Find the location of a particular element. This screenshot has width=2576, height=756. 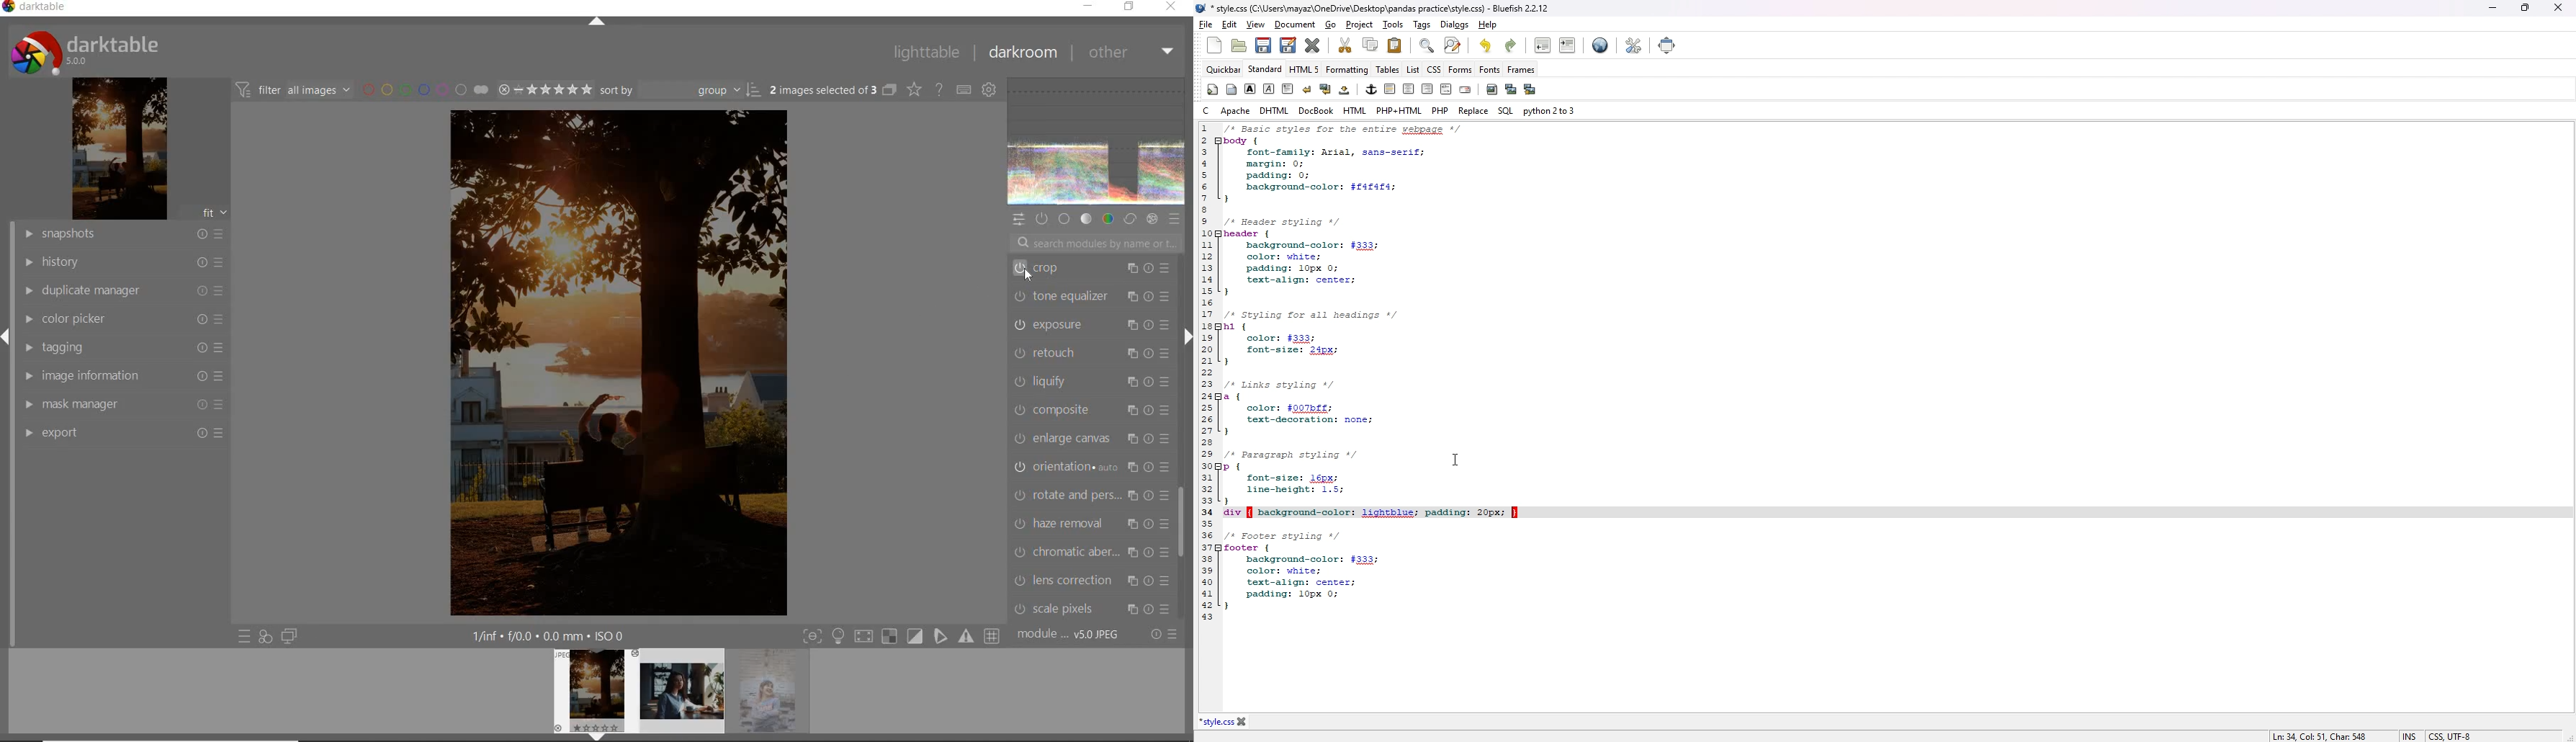

tools is located at coordinates (1393, 24).